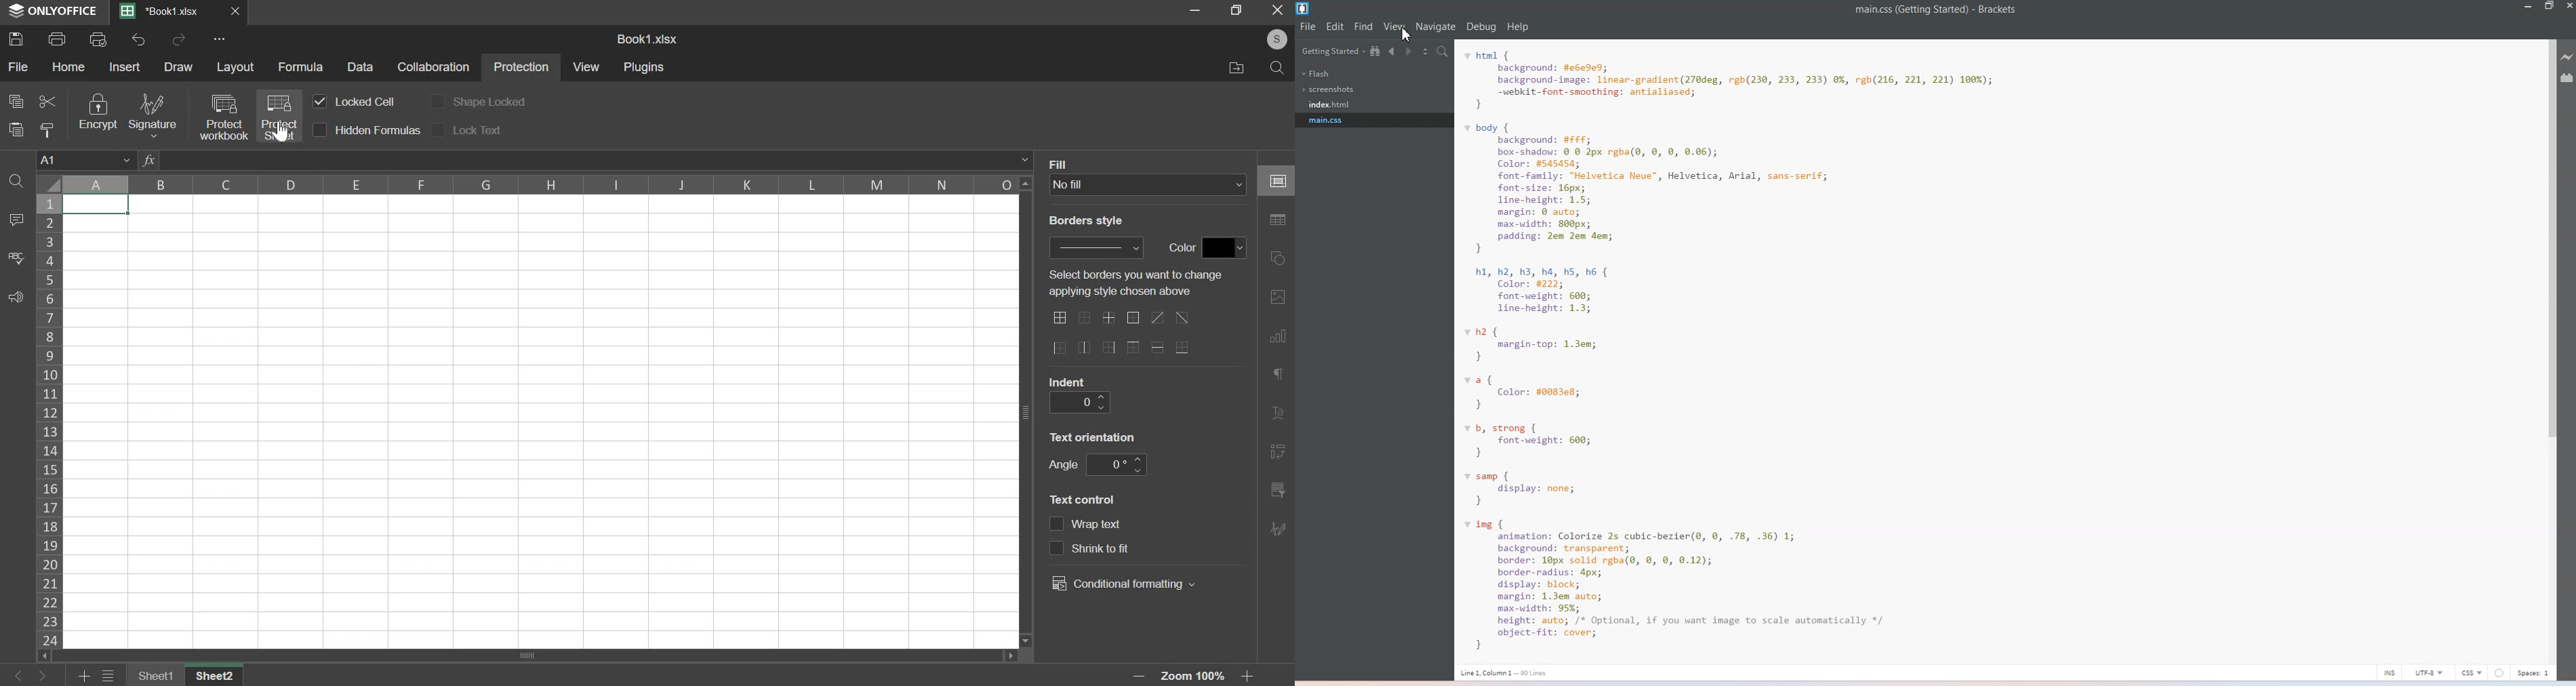 The image size is (2576, 700). What do you see at coordinates (1251, 677) in the screenshot?
I see `zoom in` at bounding box center [1251, 677].